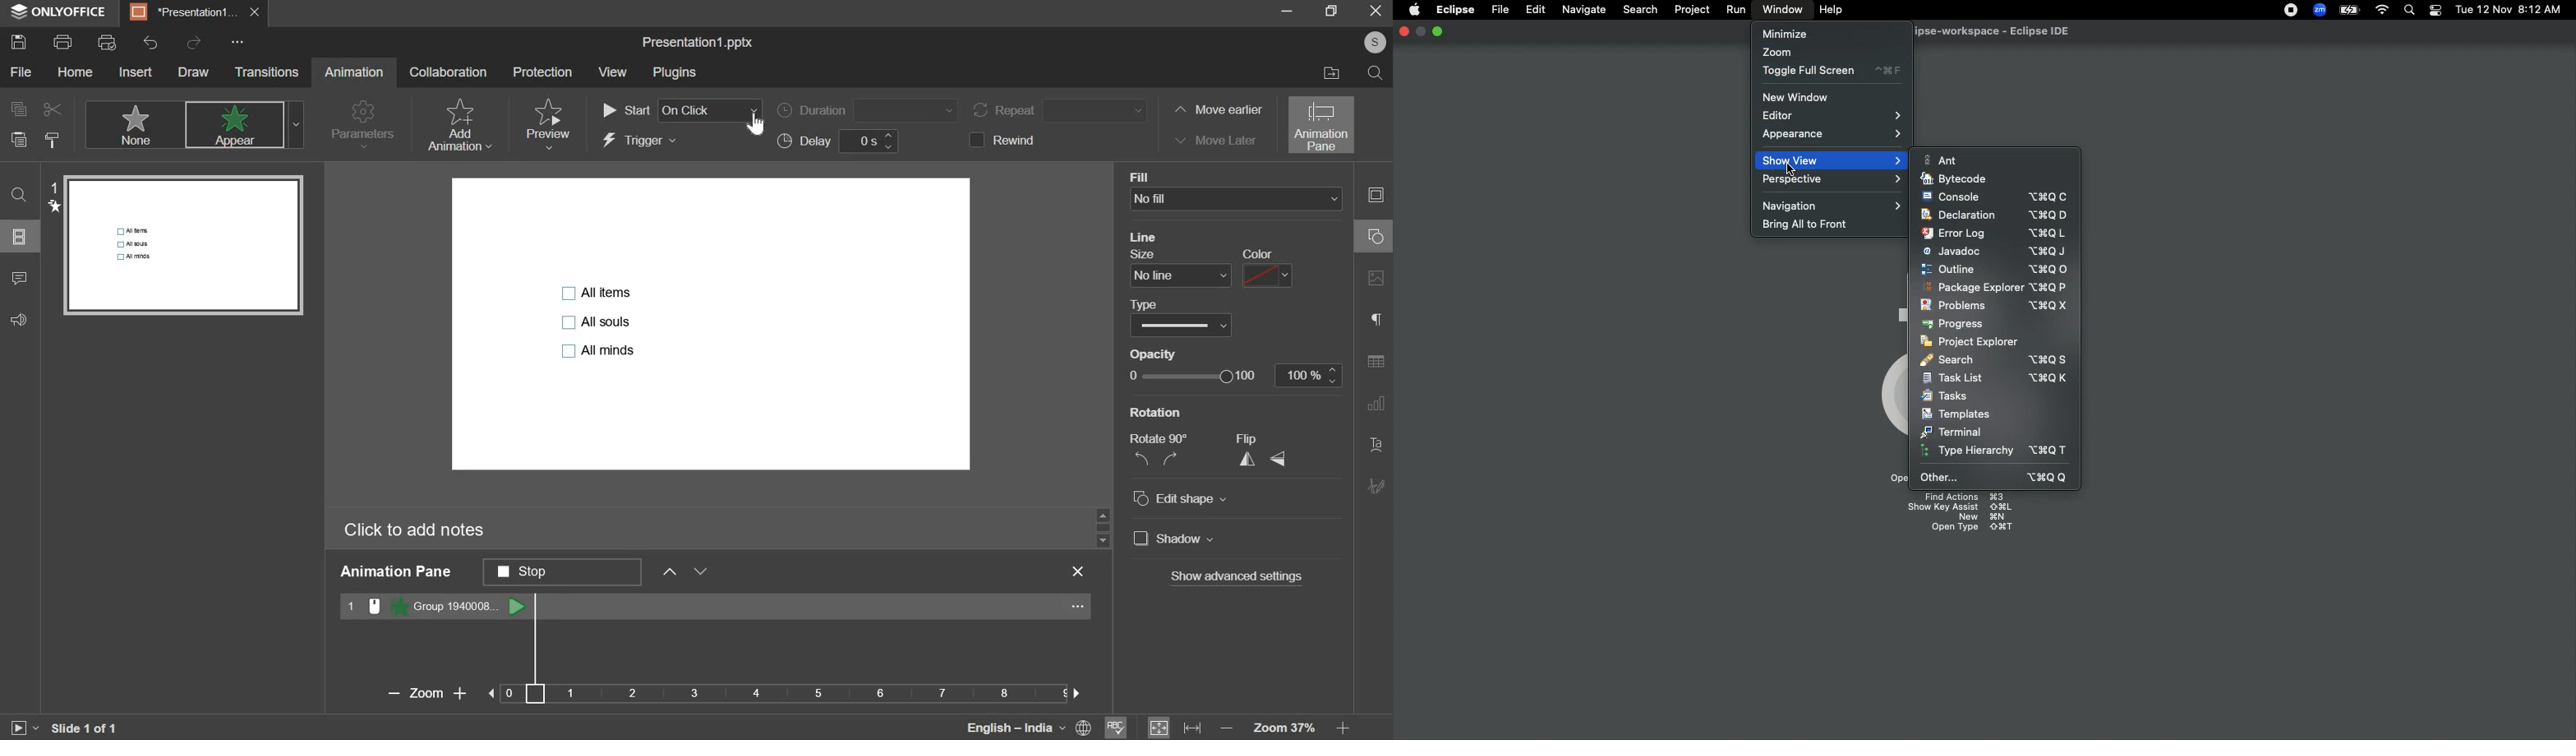 The image size is (2576, 756). I want to click on undo, so click(150, 43).